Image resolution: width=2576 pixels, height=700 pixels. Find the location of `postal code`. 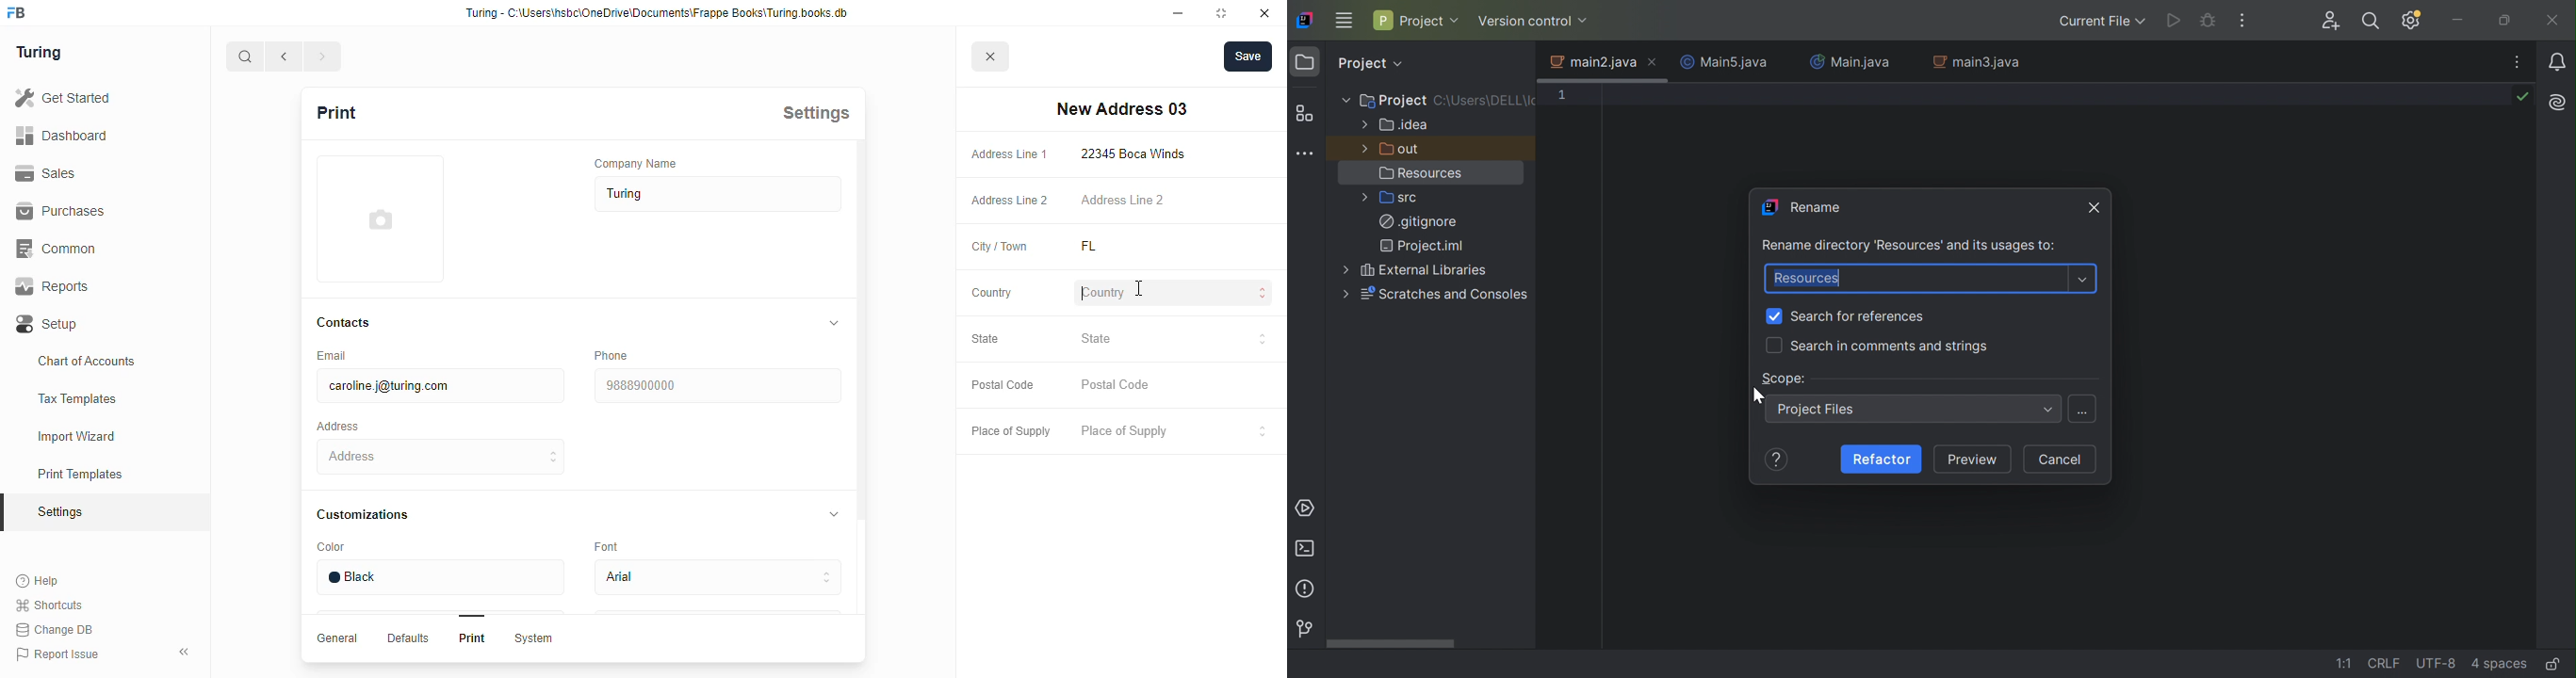

postal code is located at coordinates (1117, 385).